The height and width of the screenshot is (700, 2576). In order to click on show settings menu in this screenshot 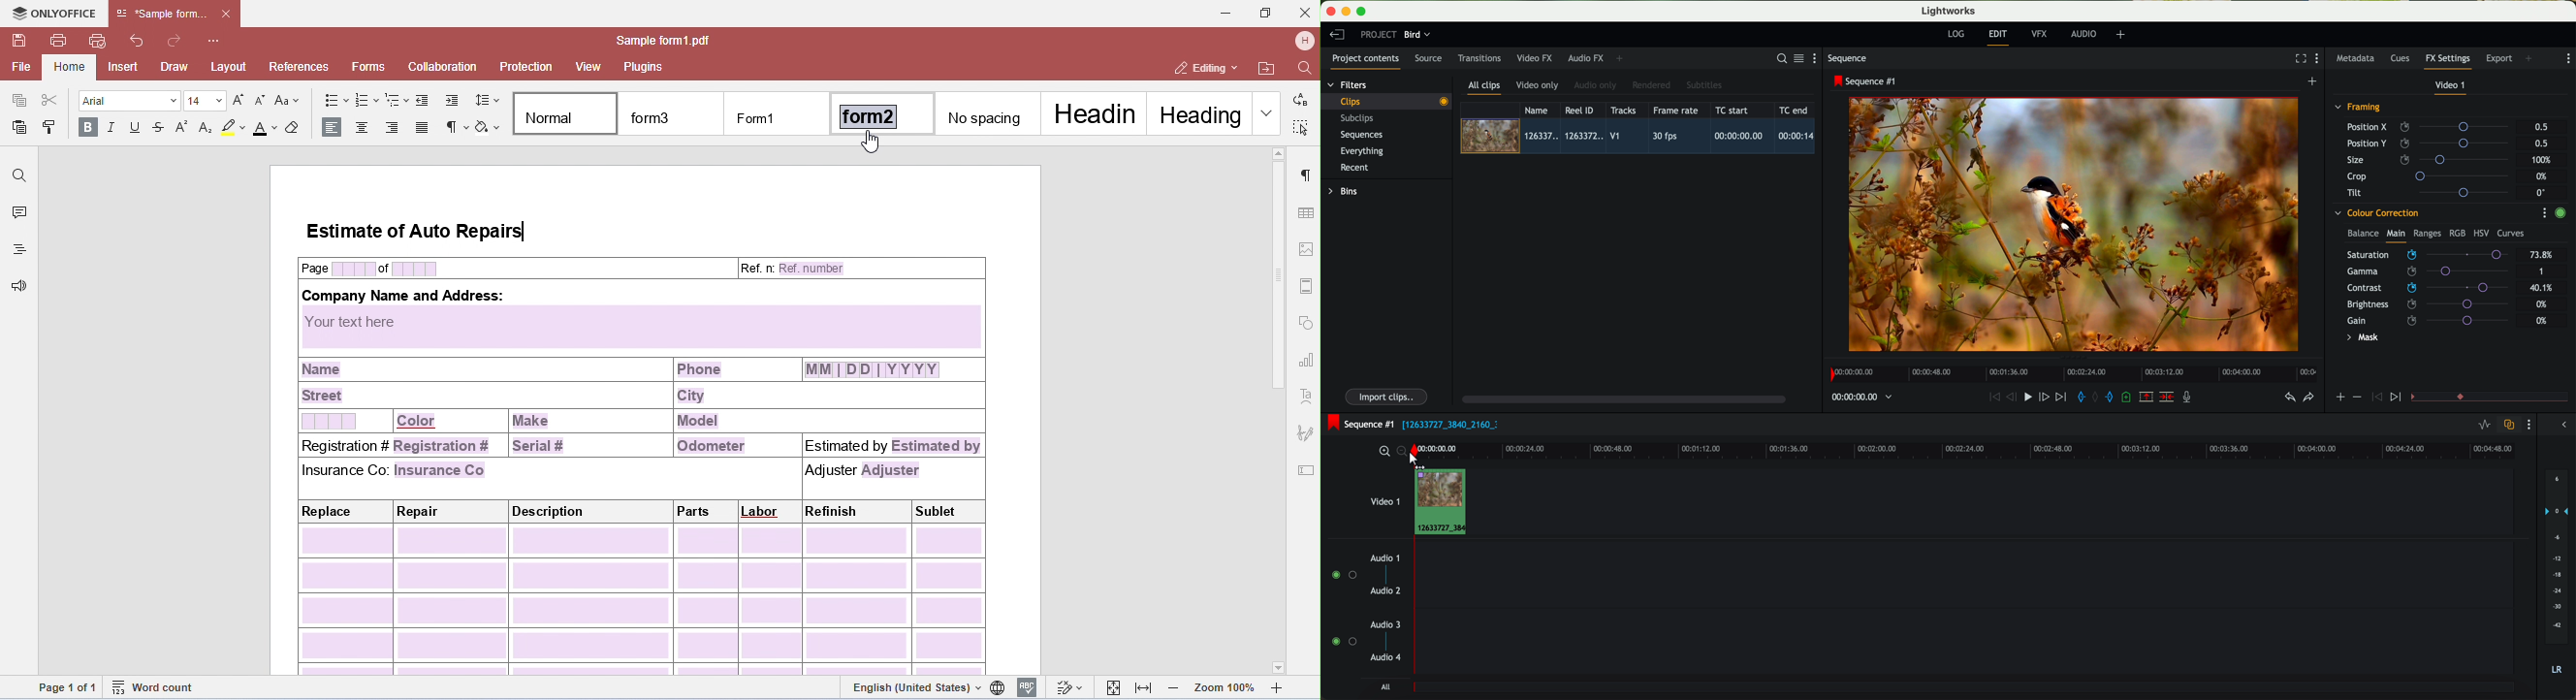, I will do `click(2528, 424)`.